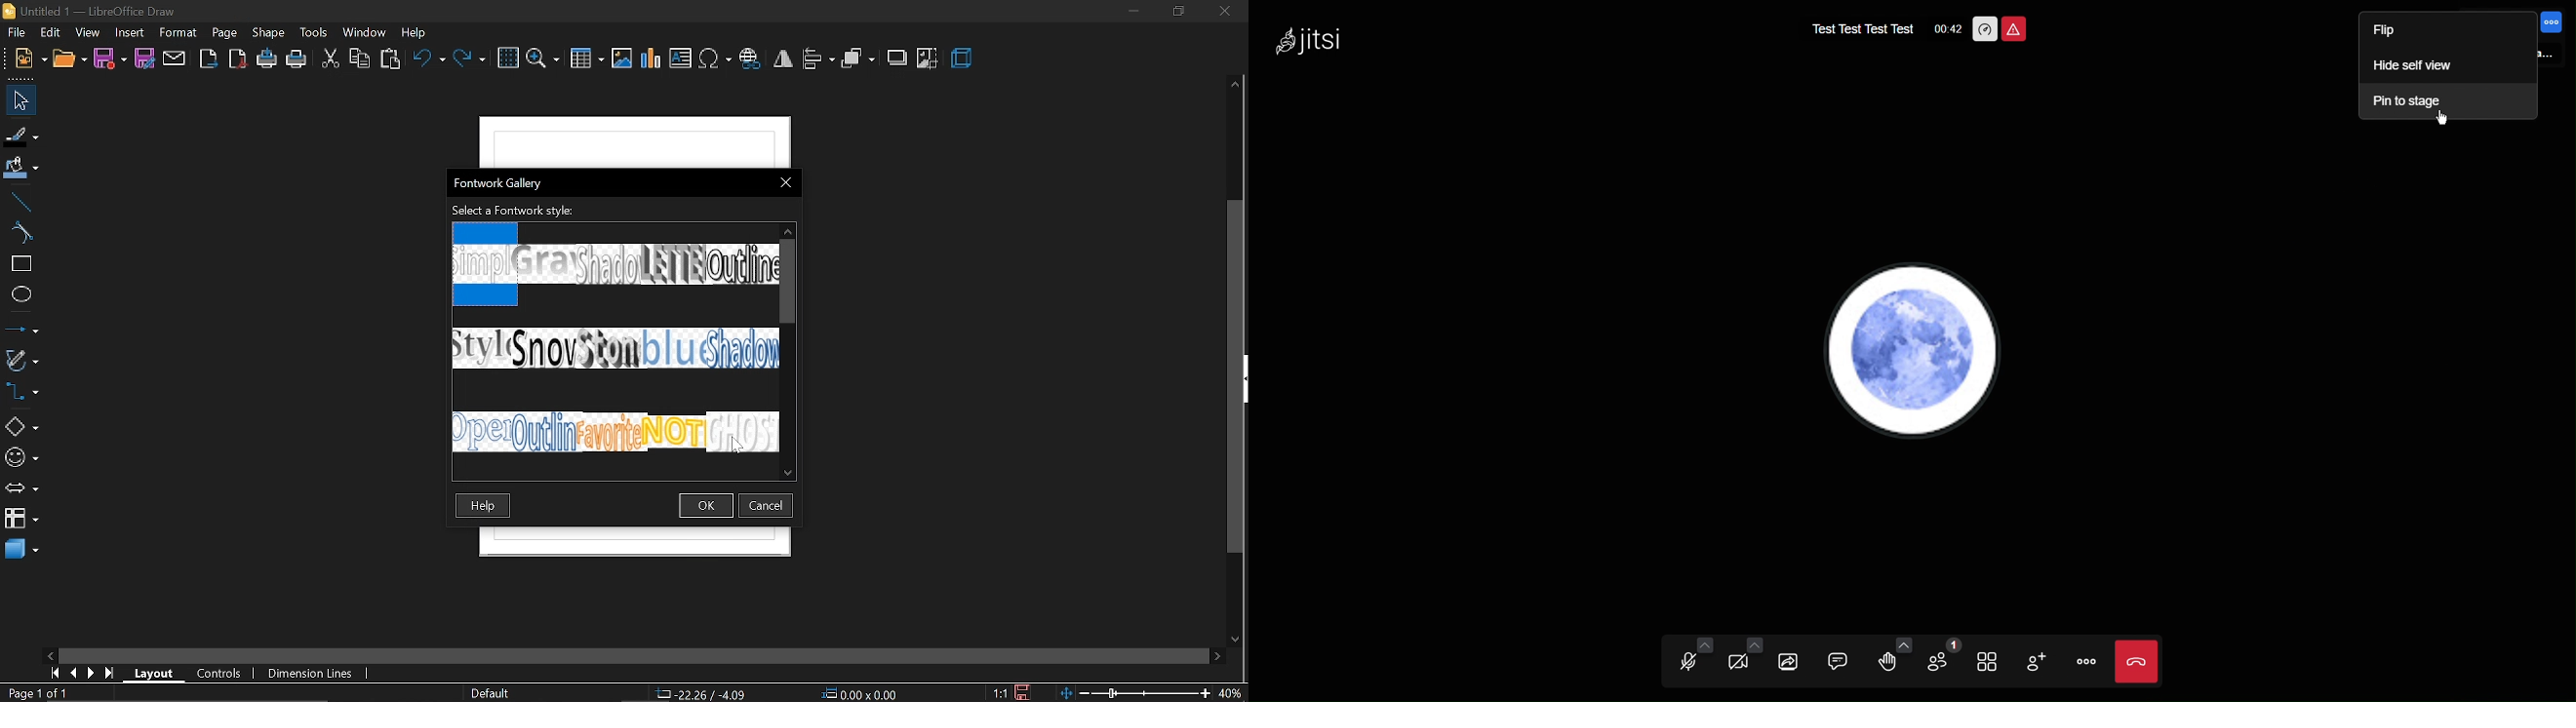  Describe the element at coordinates (29, 58) in the screenshot. I see `new ` at that location.